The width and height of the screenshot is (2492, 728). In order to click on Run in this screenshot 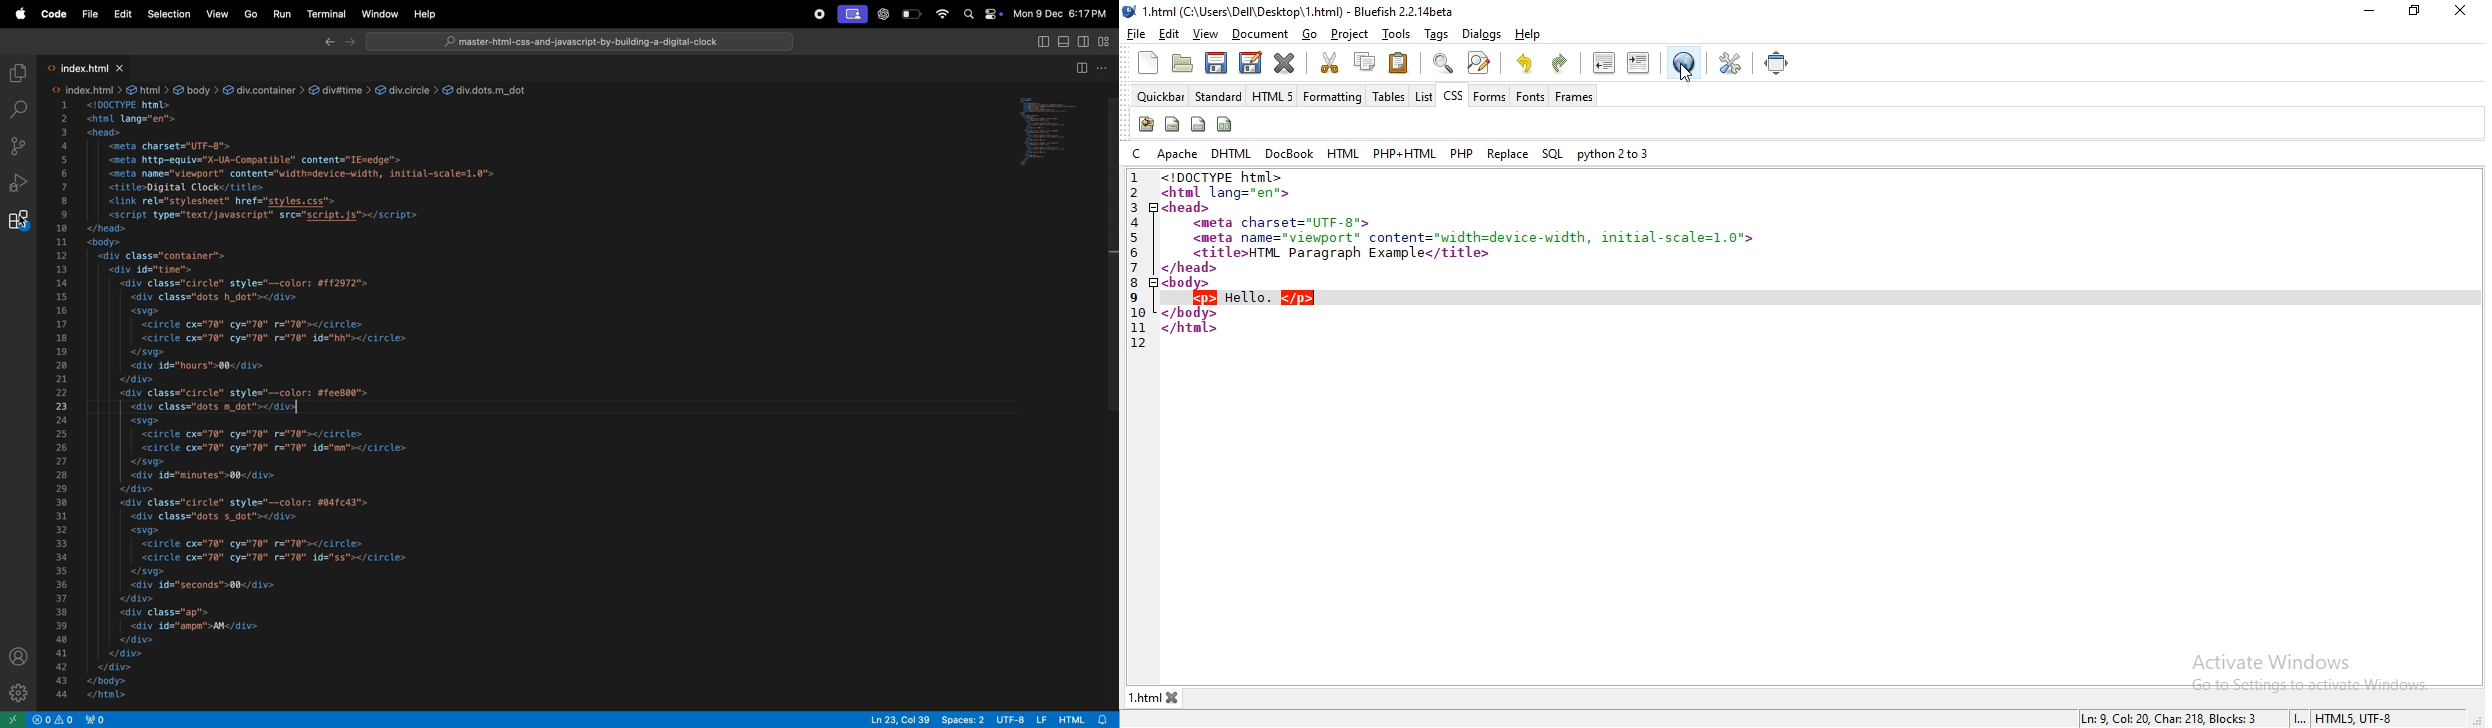, I will do `click(283, 14)`.